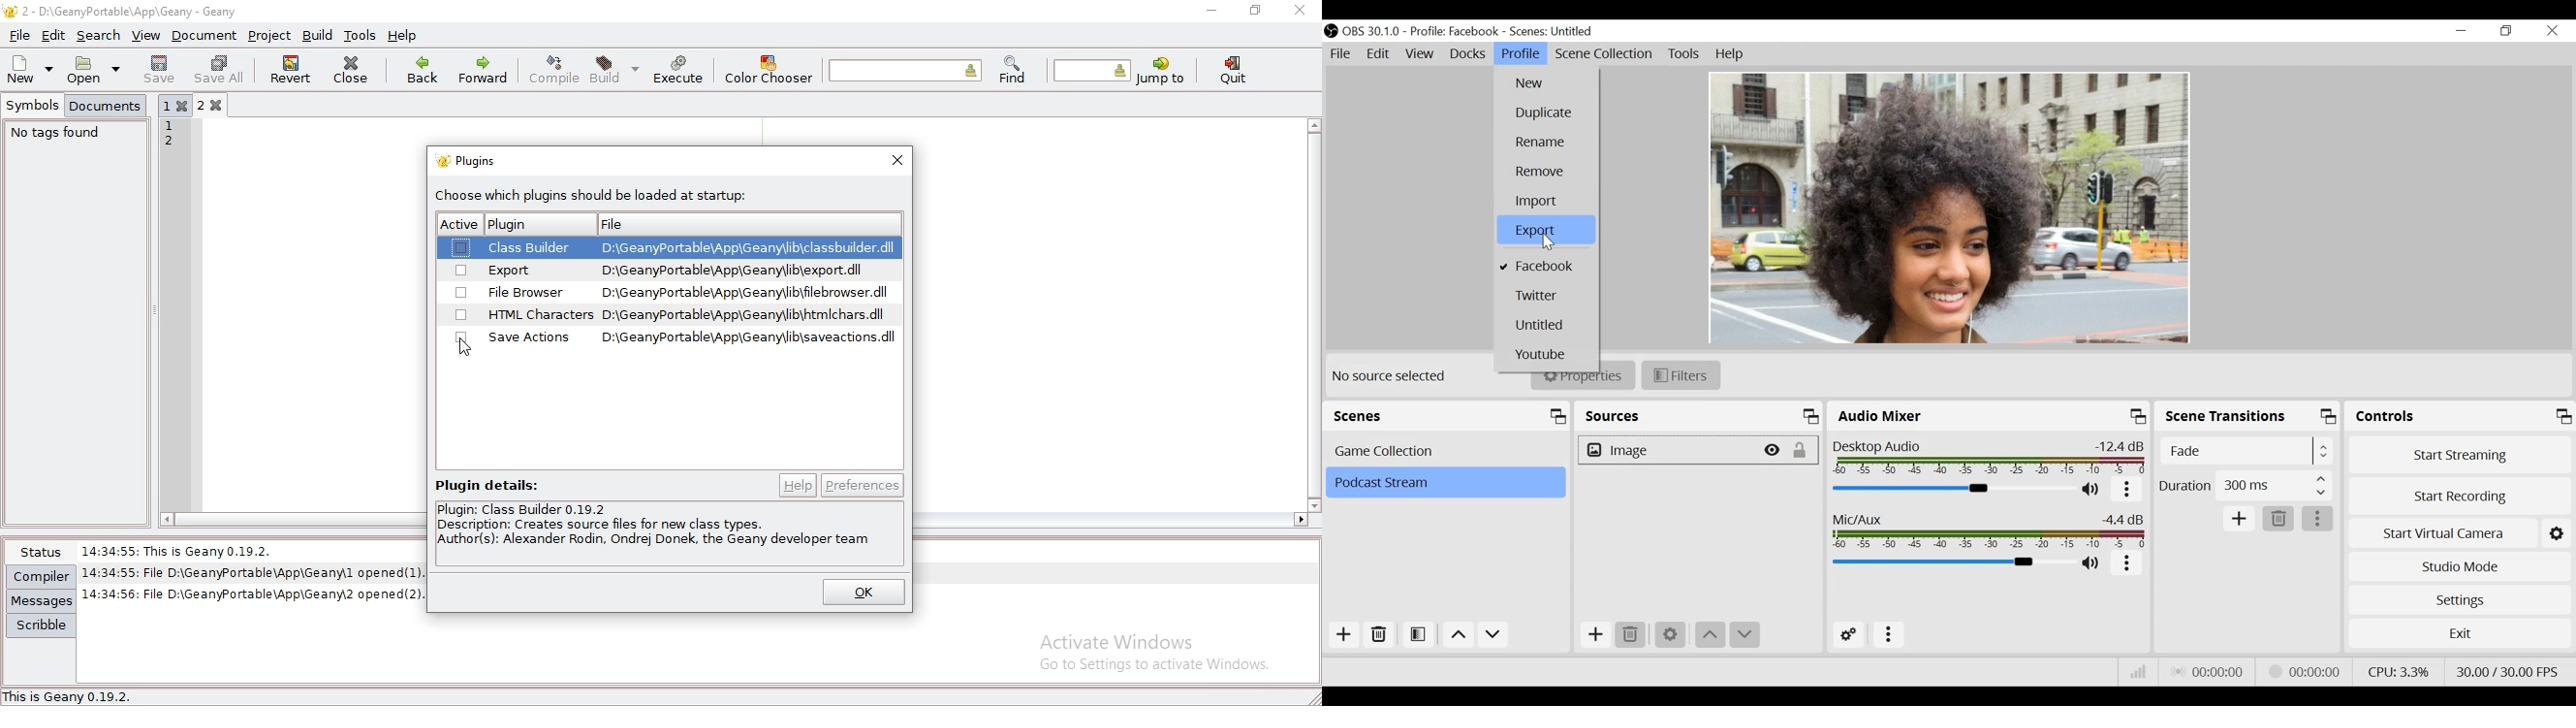  What do you see at coordinates (1699, 416) in the screenshot?
I see `Sources` at bounding box center [1699, 416].